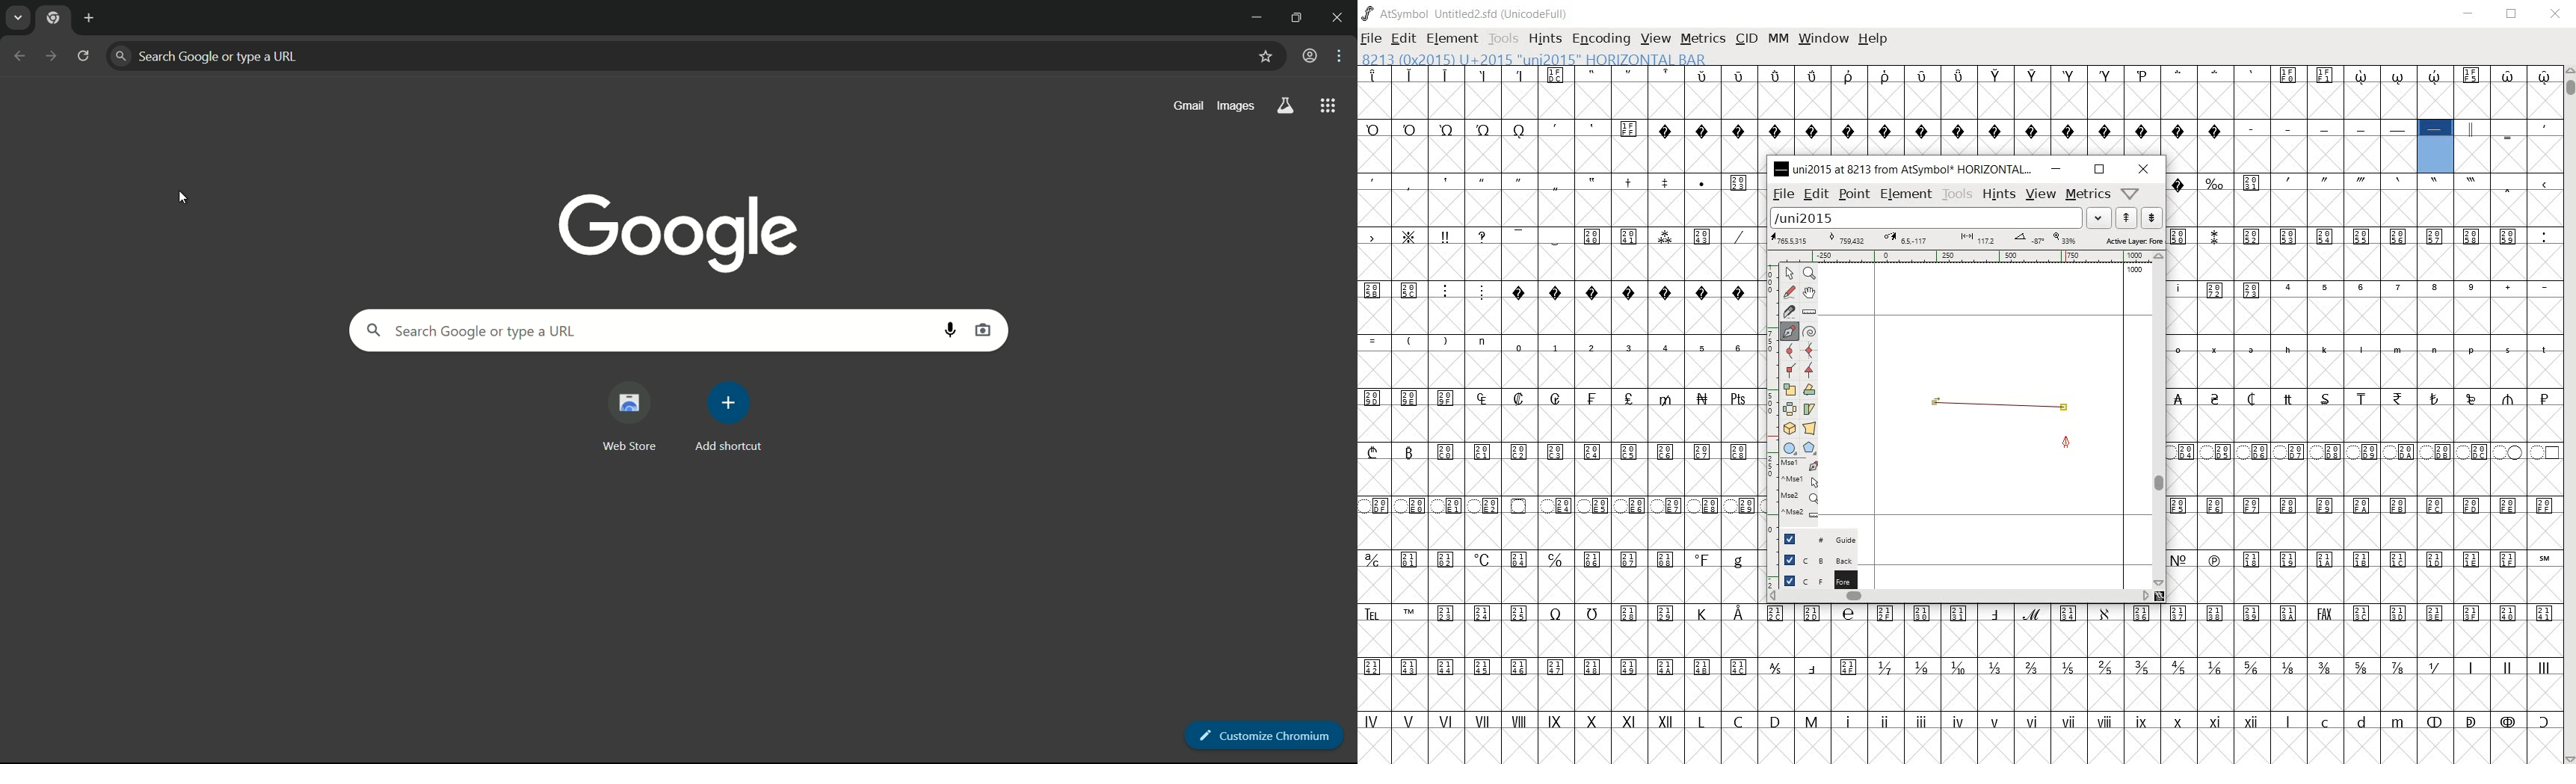 Image resolution: width=2576 pixels, height=784 pixels. What do you see at coordinates (1811, 579) in the screenshot?
I see `Foreground` at bounding box center [1811, 579].